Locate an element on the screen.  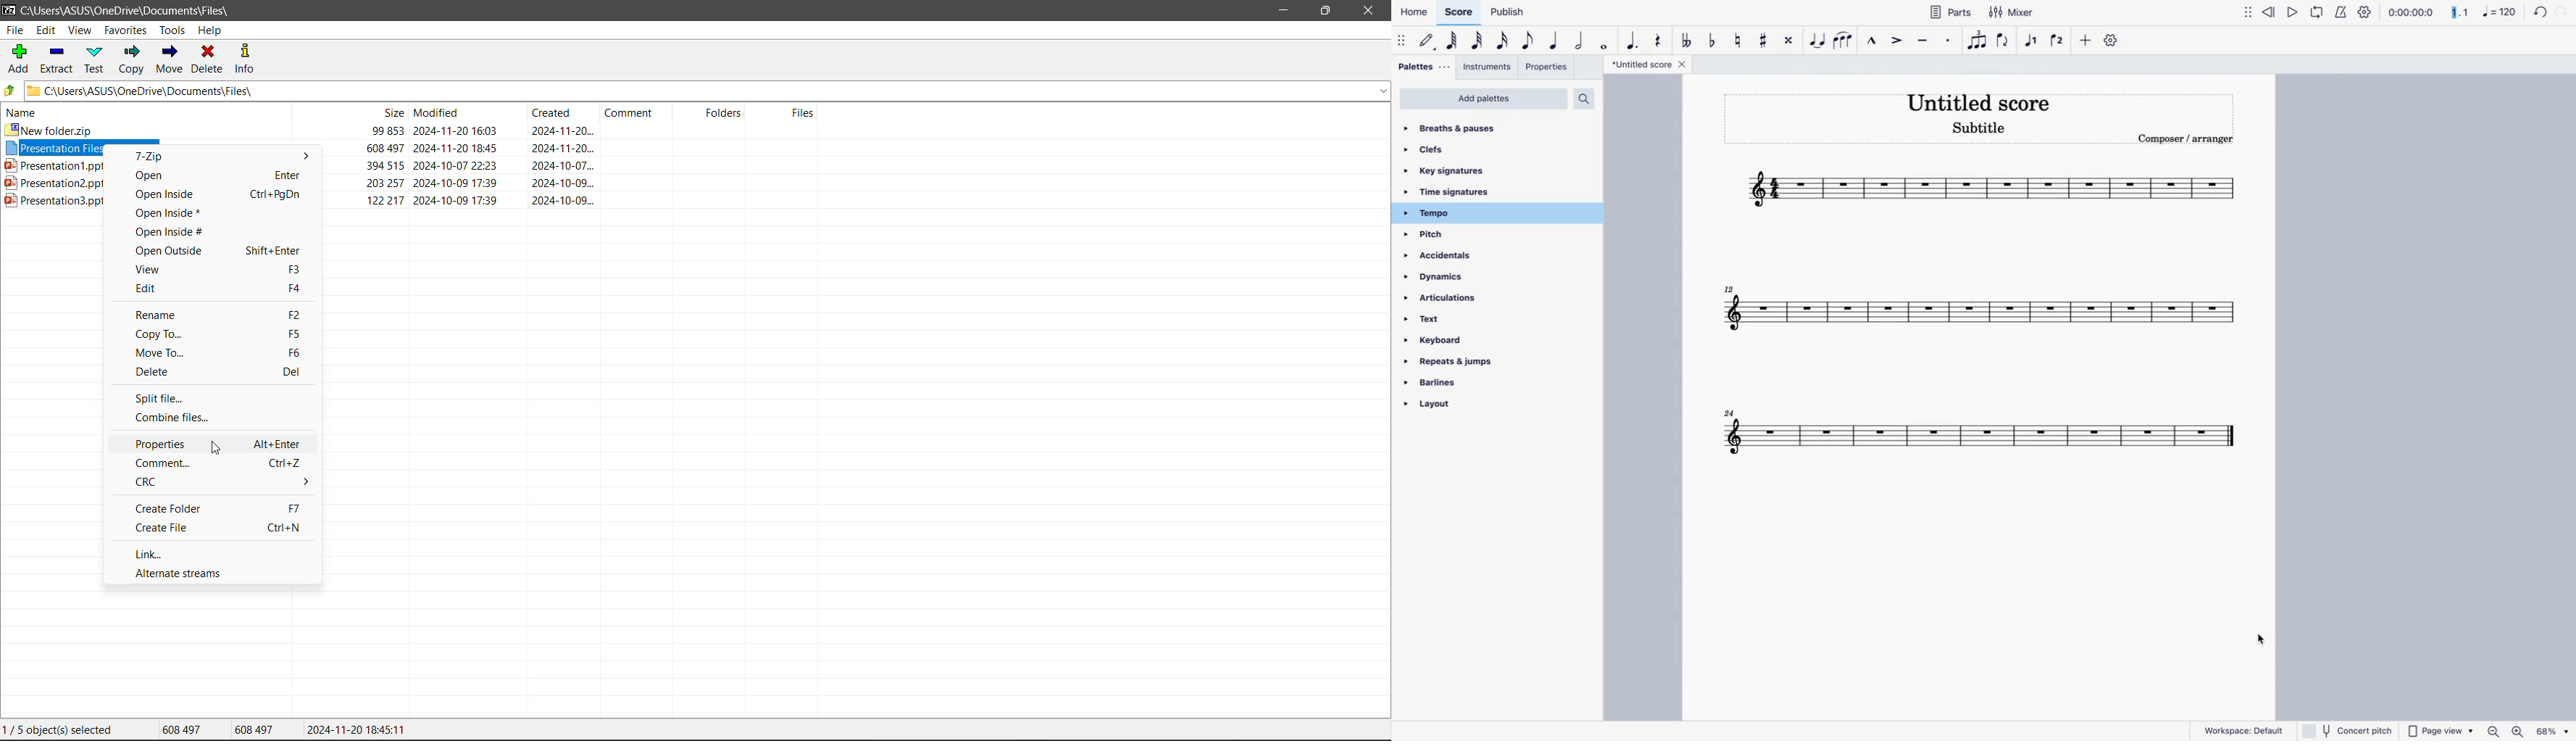
key signatures is located at coordinates (1457, 171).